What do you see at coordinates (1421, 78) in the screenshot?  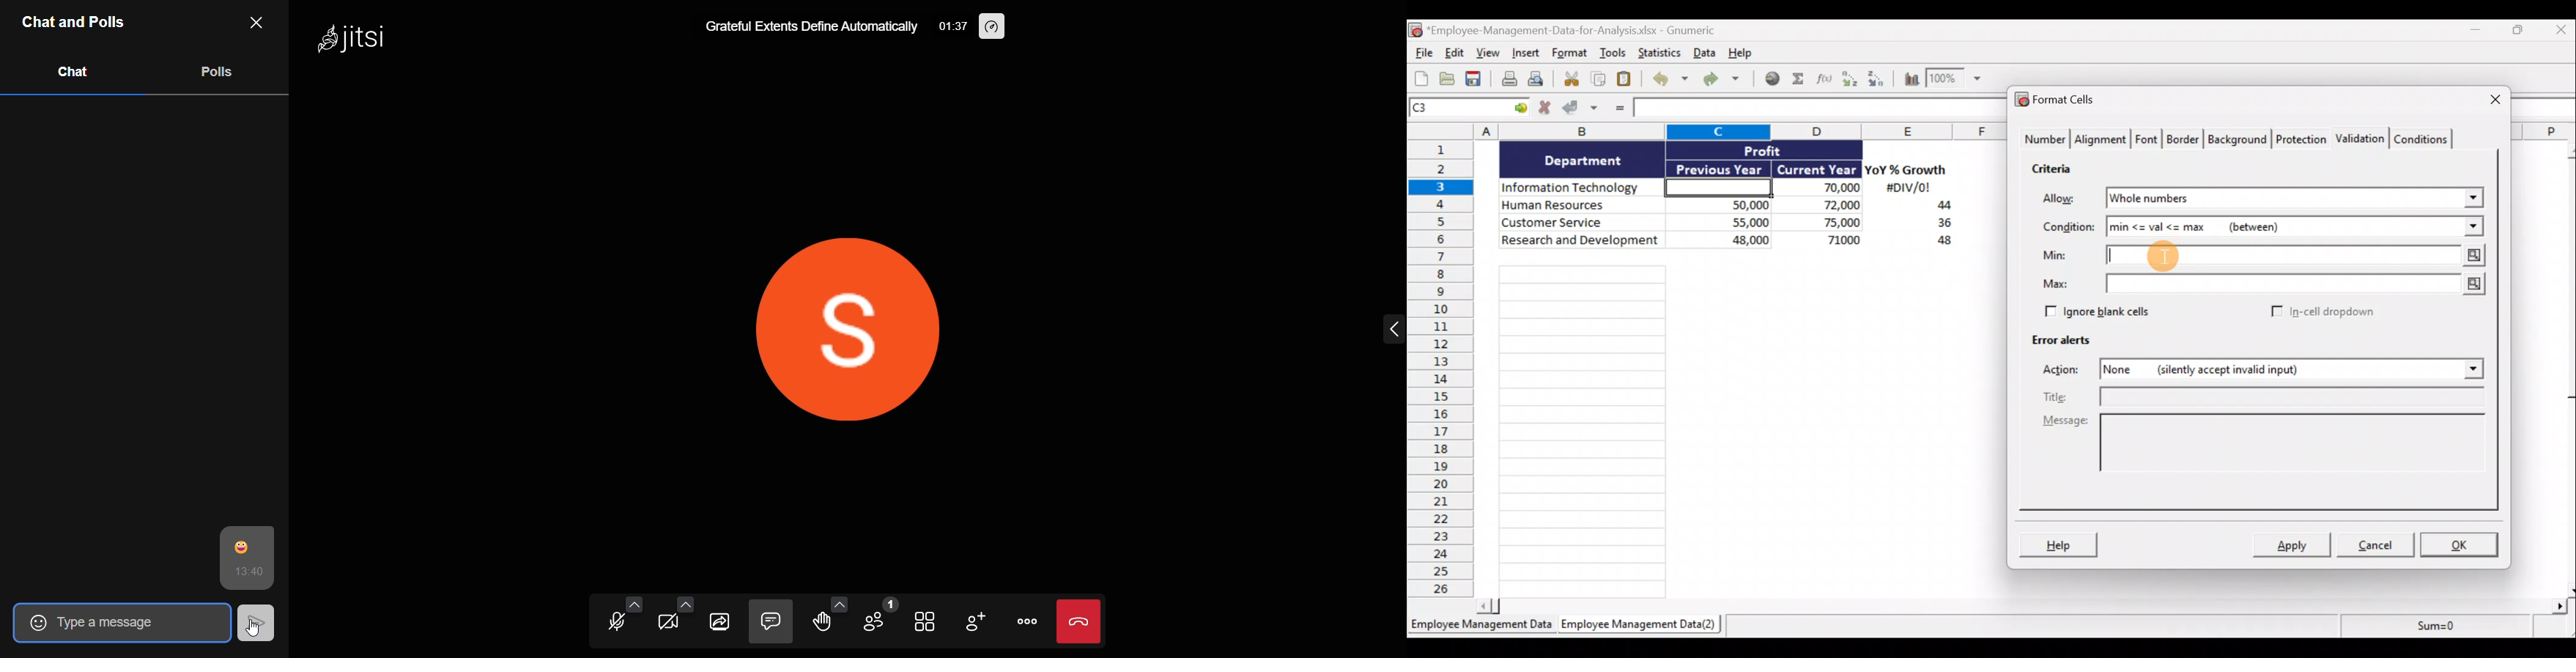 I see `Create new workbook` at bounding box center [1421, 78].